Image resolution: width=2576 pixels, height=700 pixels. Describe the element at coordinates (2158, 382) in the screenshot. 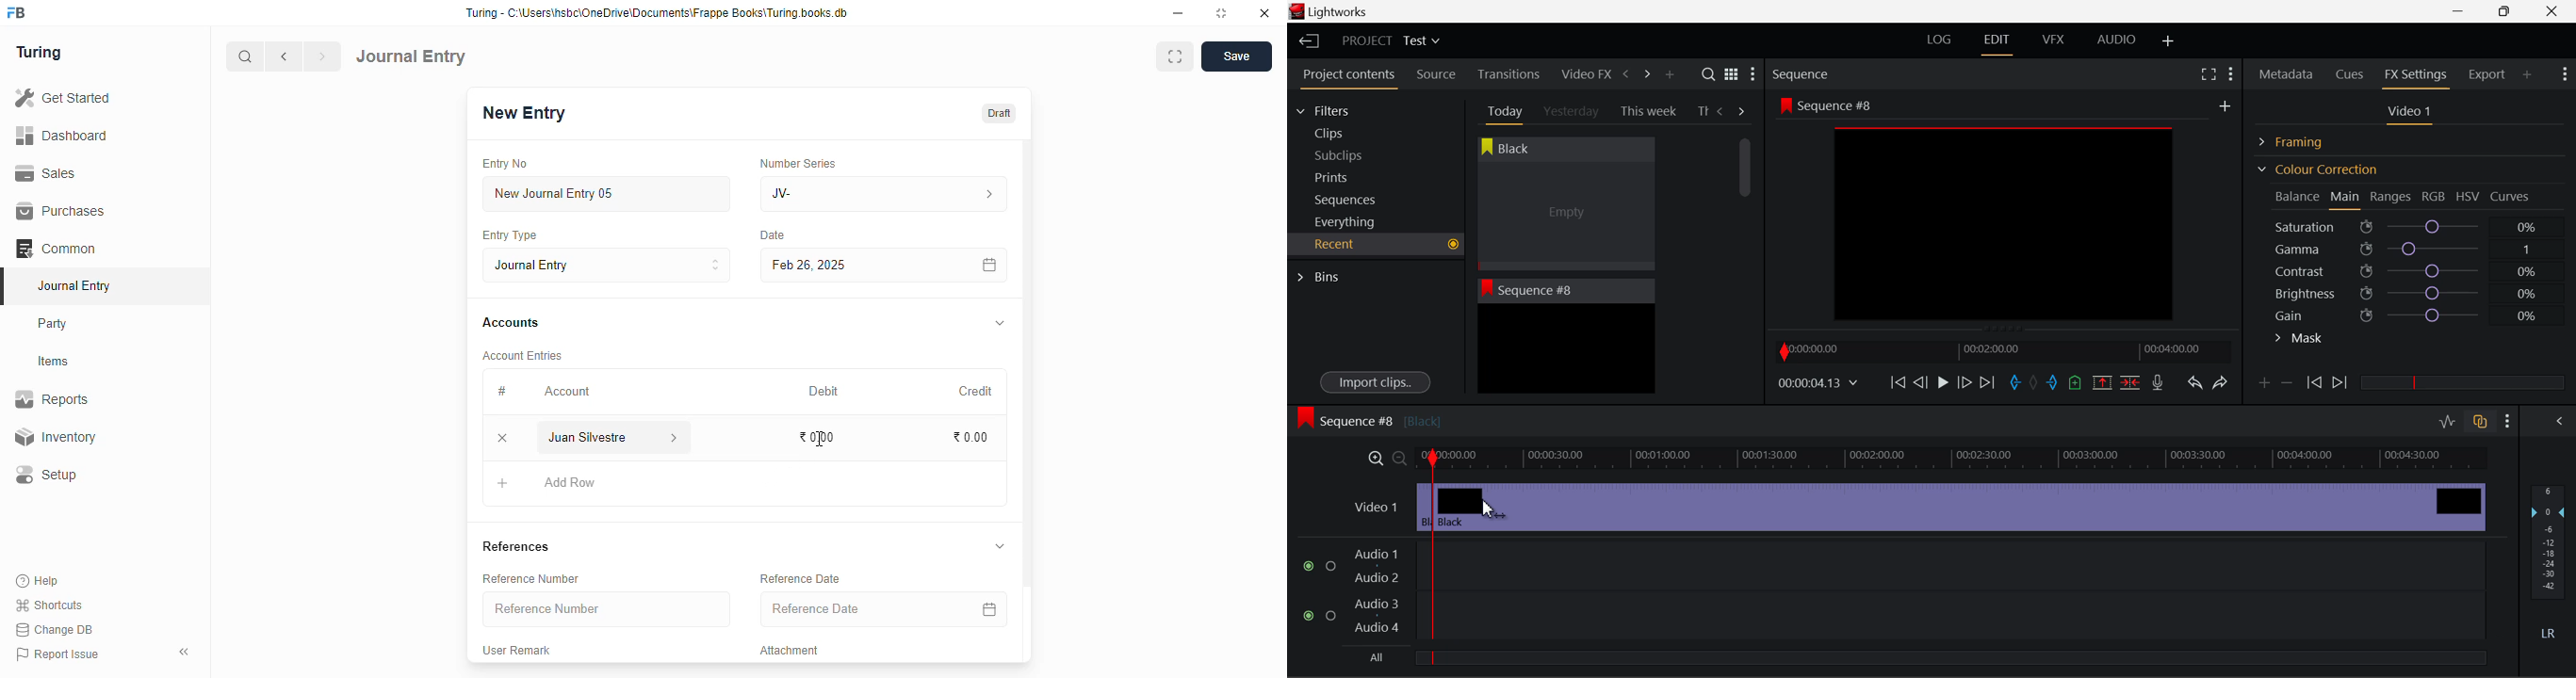

I see `Recrod Voiceover` at that location.